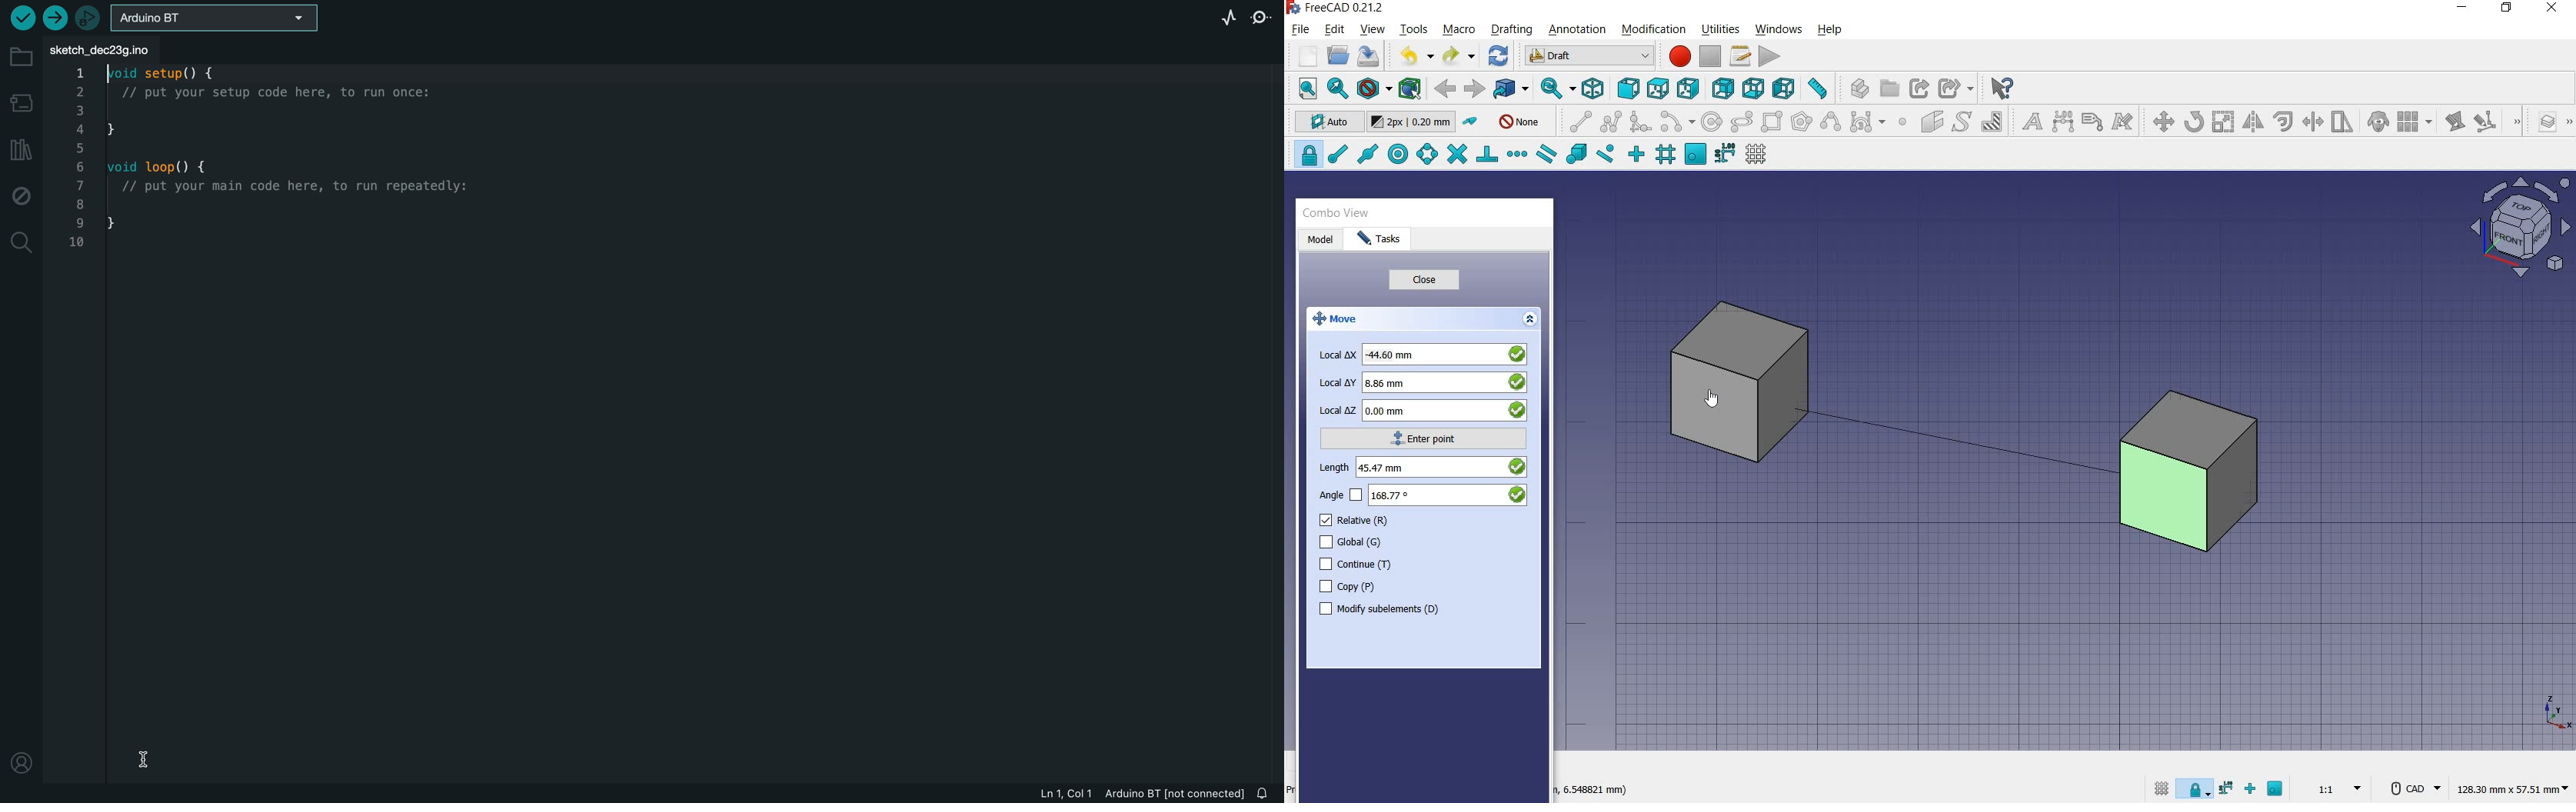 Image resolution: width=2576 pixels, height=812 pixels. Describe the element at coordinates (2518, 123) in the screenshot. I see `draft modification tools` at that location.